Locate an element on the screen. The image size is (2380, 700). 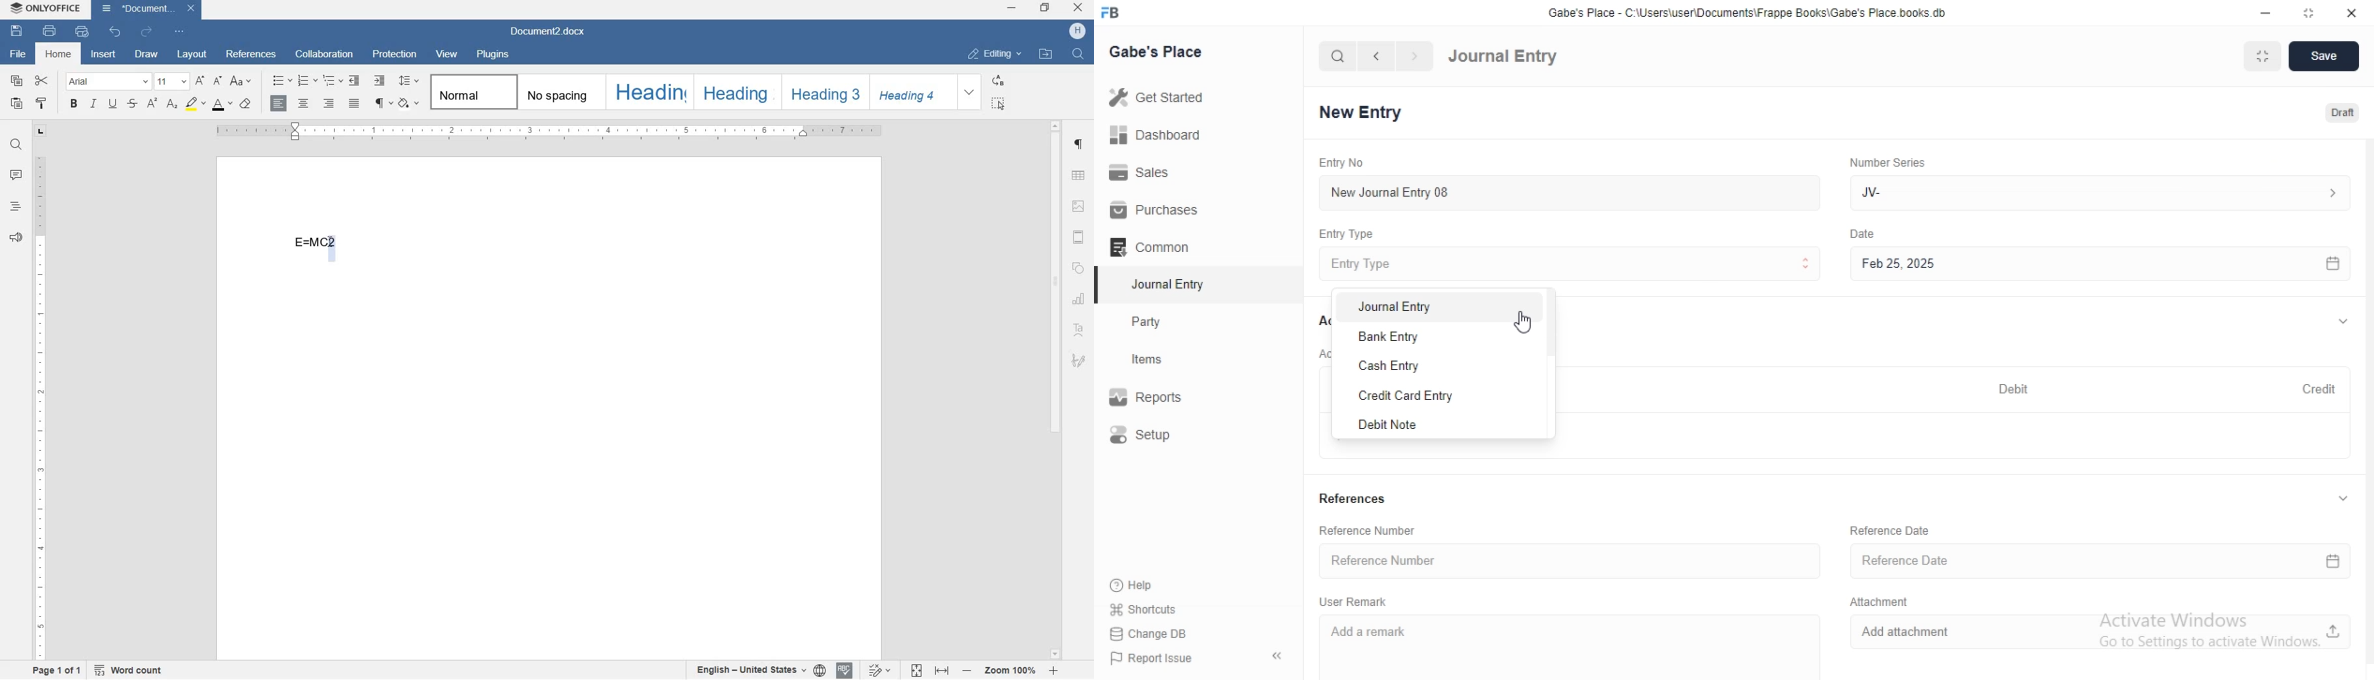
Journal Entry is located at coordinates (1504, 57).